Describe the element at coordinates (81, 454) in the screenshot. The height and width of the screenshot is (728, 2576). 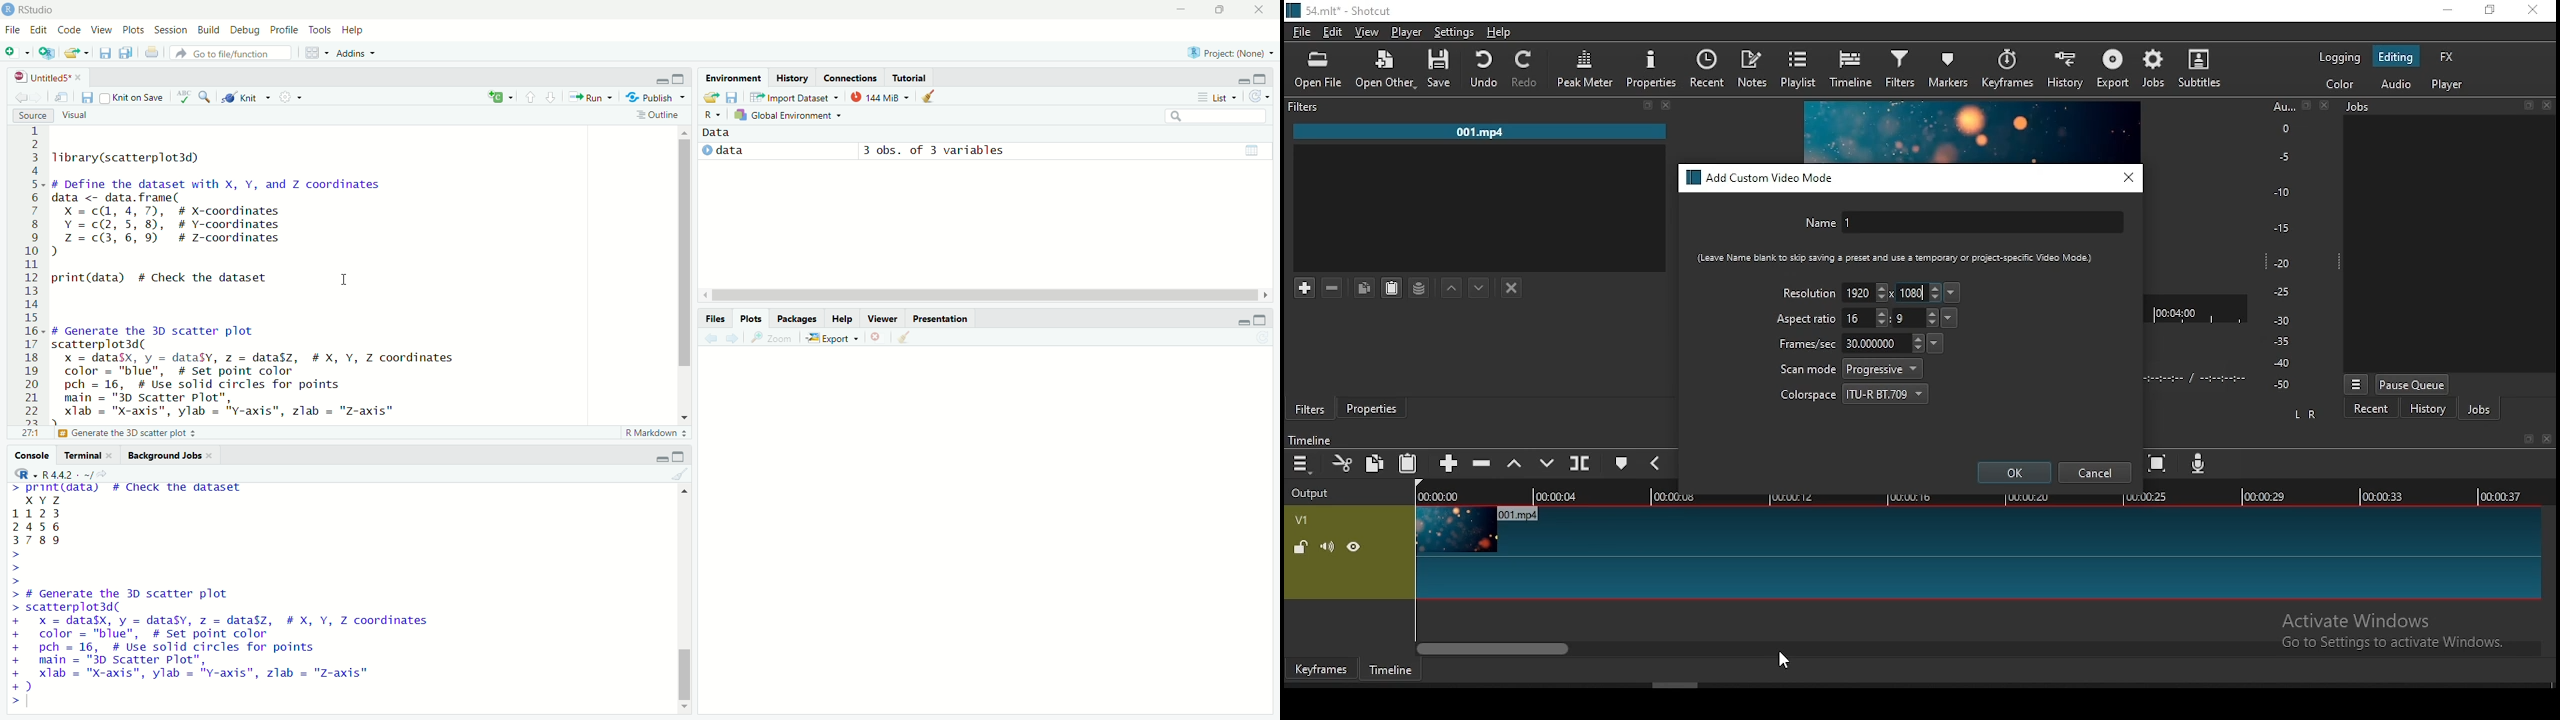
I see `Terminal` at that location.